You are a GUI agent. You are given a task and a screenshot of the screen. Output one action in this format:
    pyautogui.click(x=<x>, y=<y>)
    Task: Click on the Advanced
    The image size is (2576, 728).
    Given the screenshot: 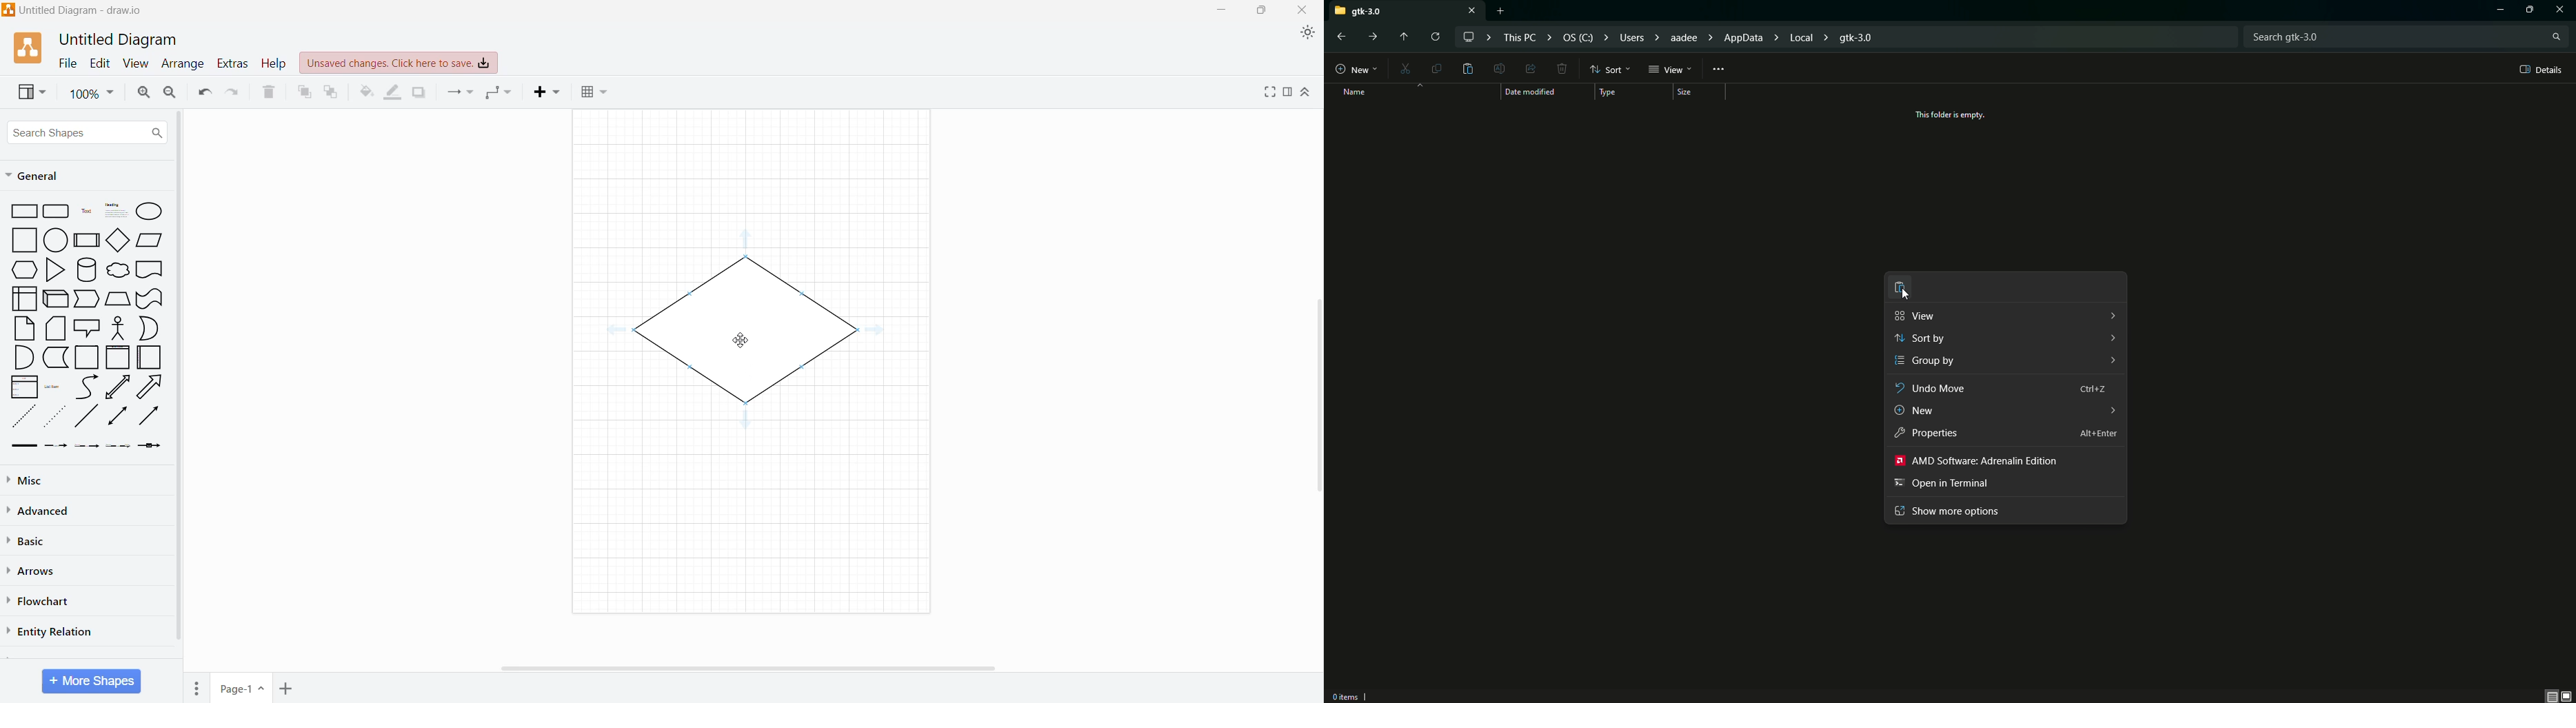 What is the action you would take?
    pyautogui.click(x=47, y=511)
    